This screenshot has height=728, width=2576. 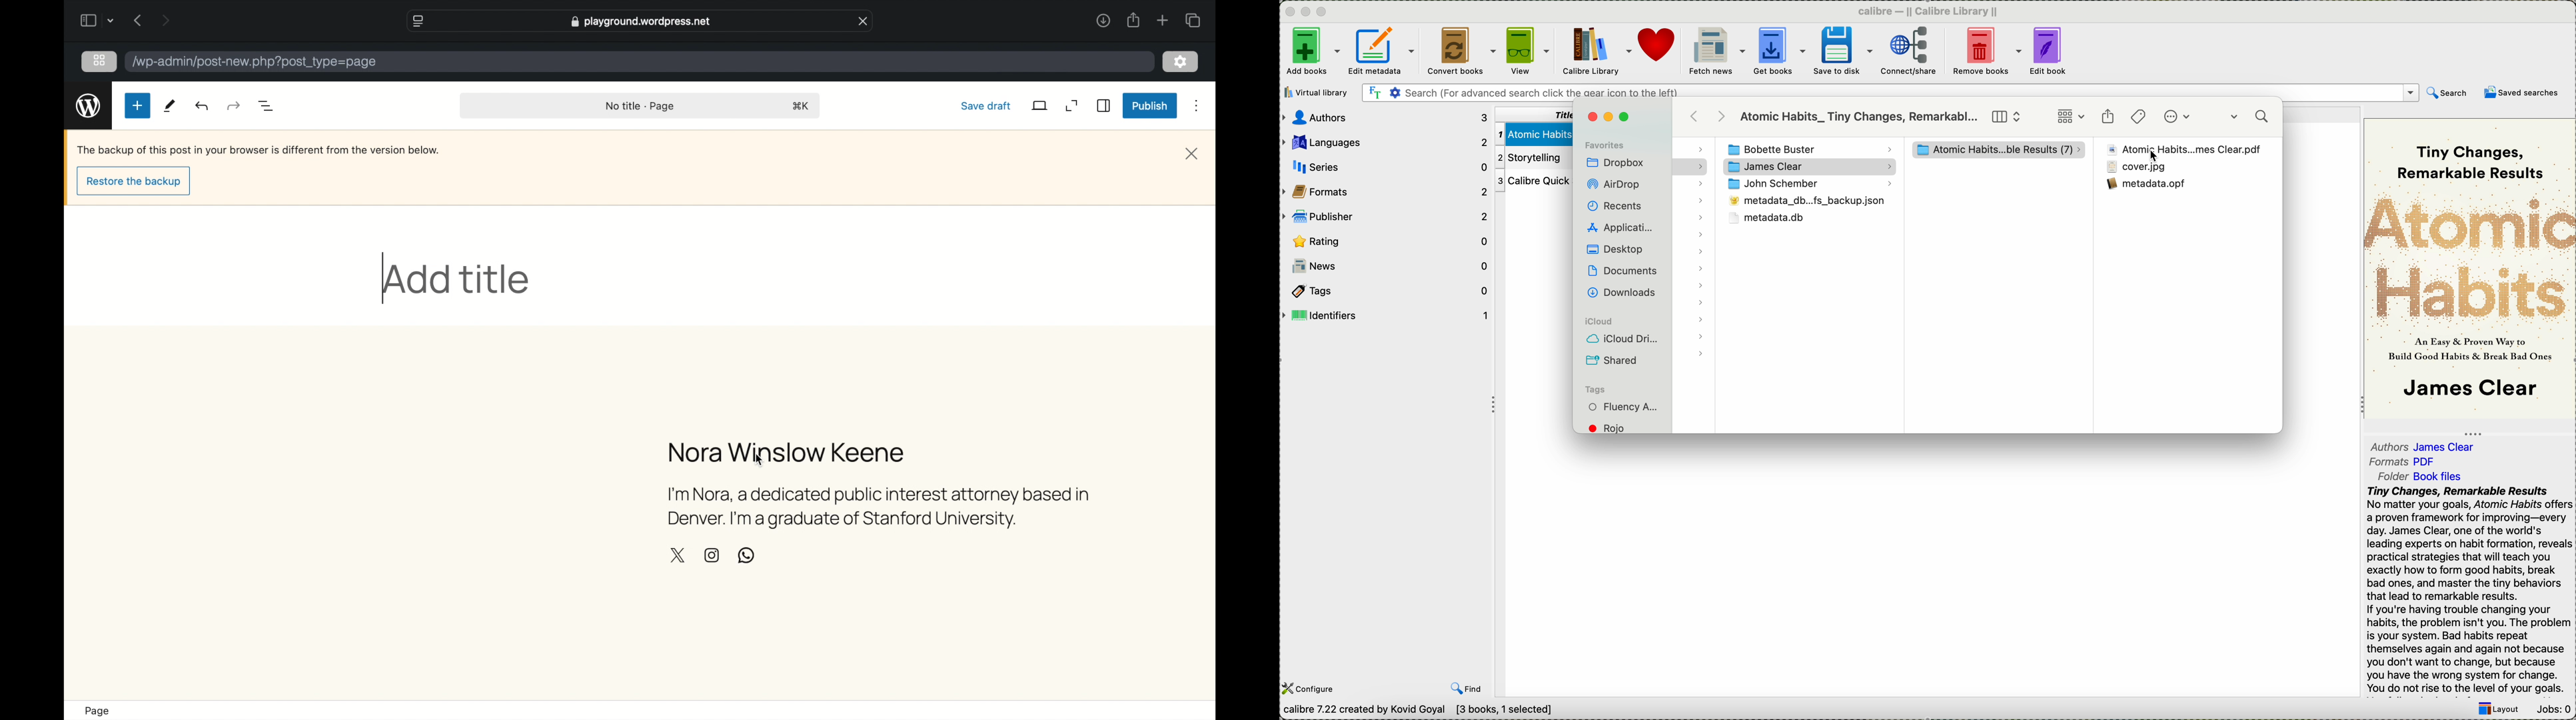 I want to click on identifiers, so click(x=1386, y=315).